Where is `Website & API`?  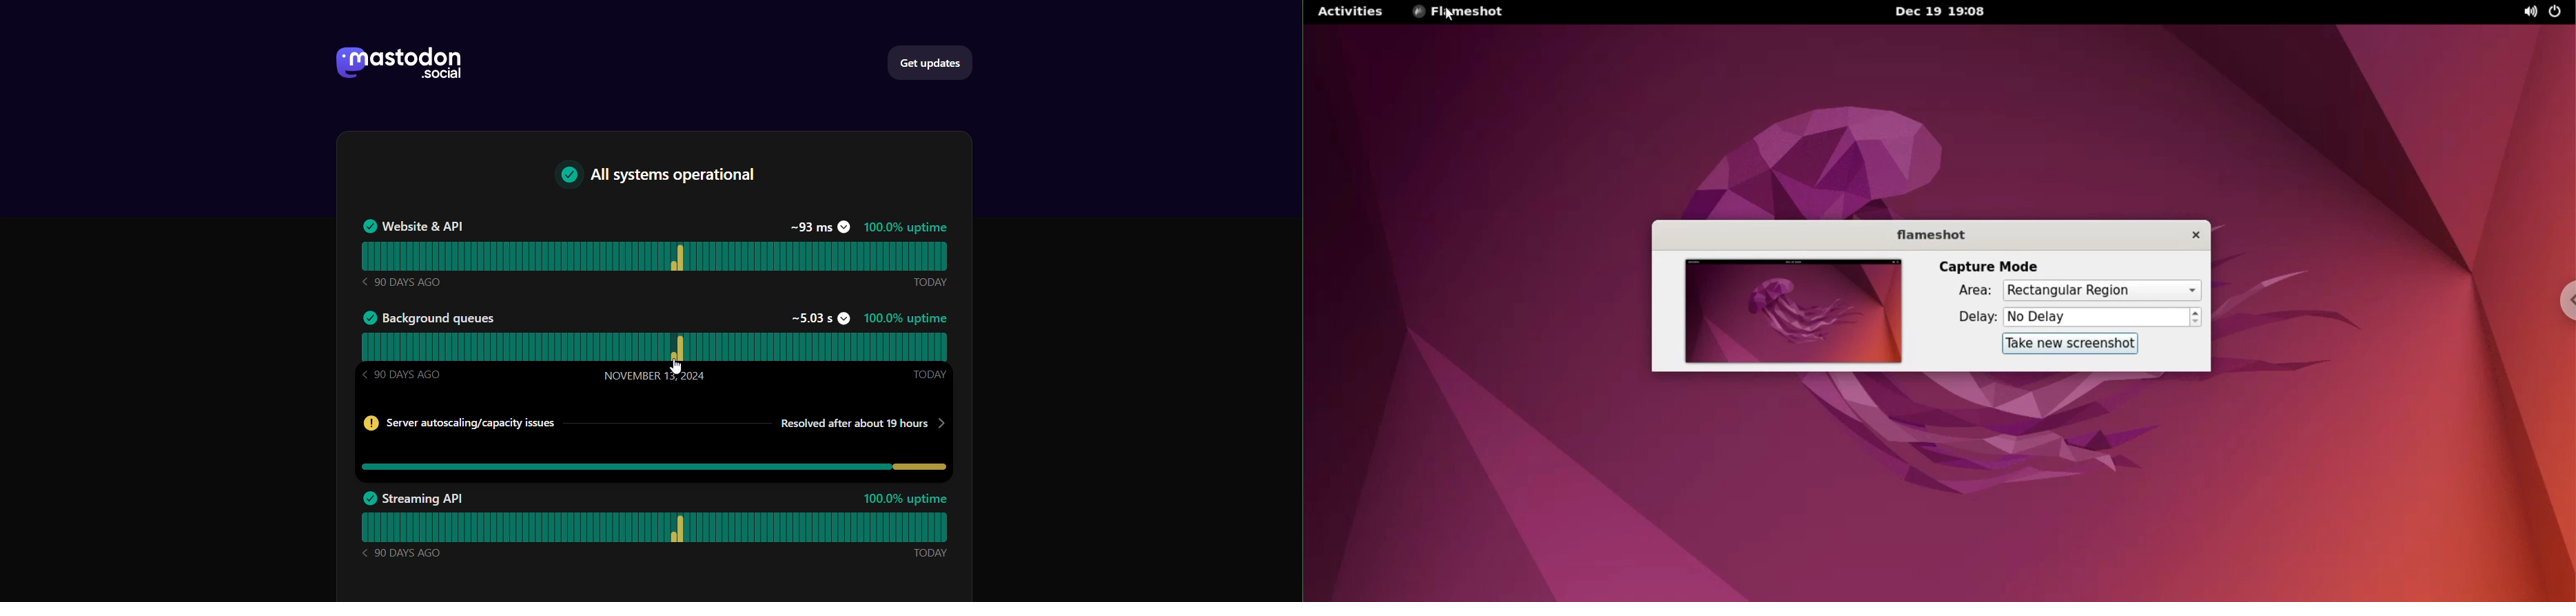
Website & API is located at coordinates (414, 224).